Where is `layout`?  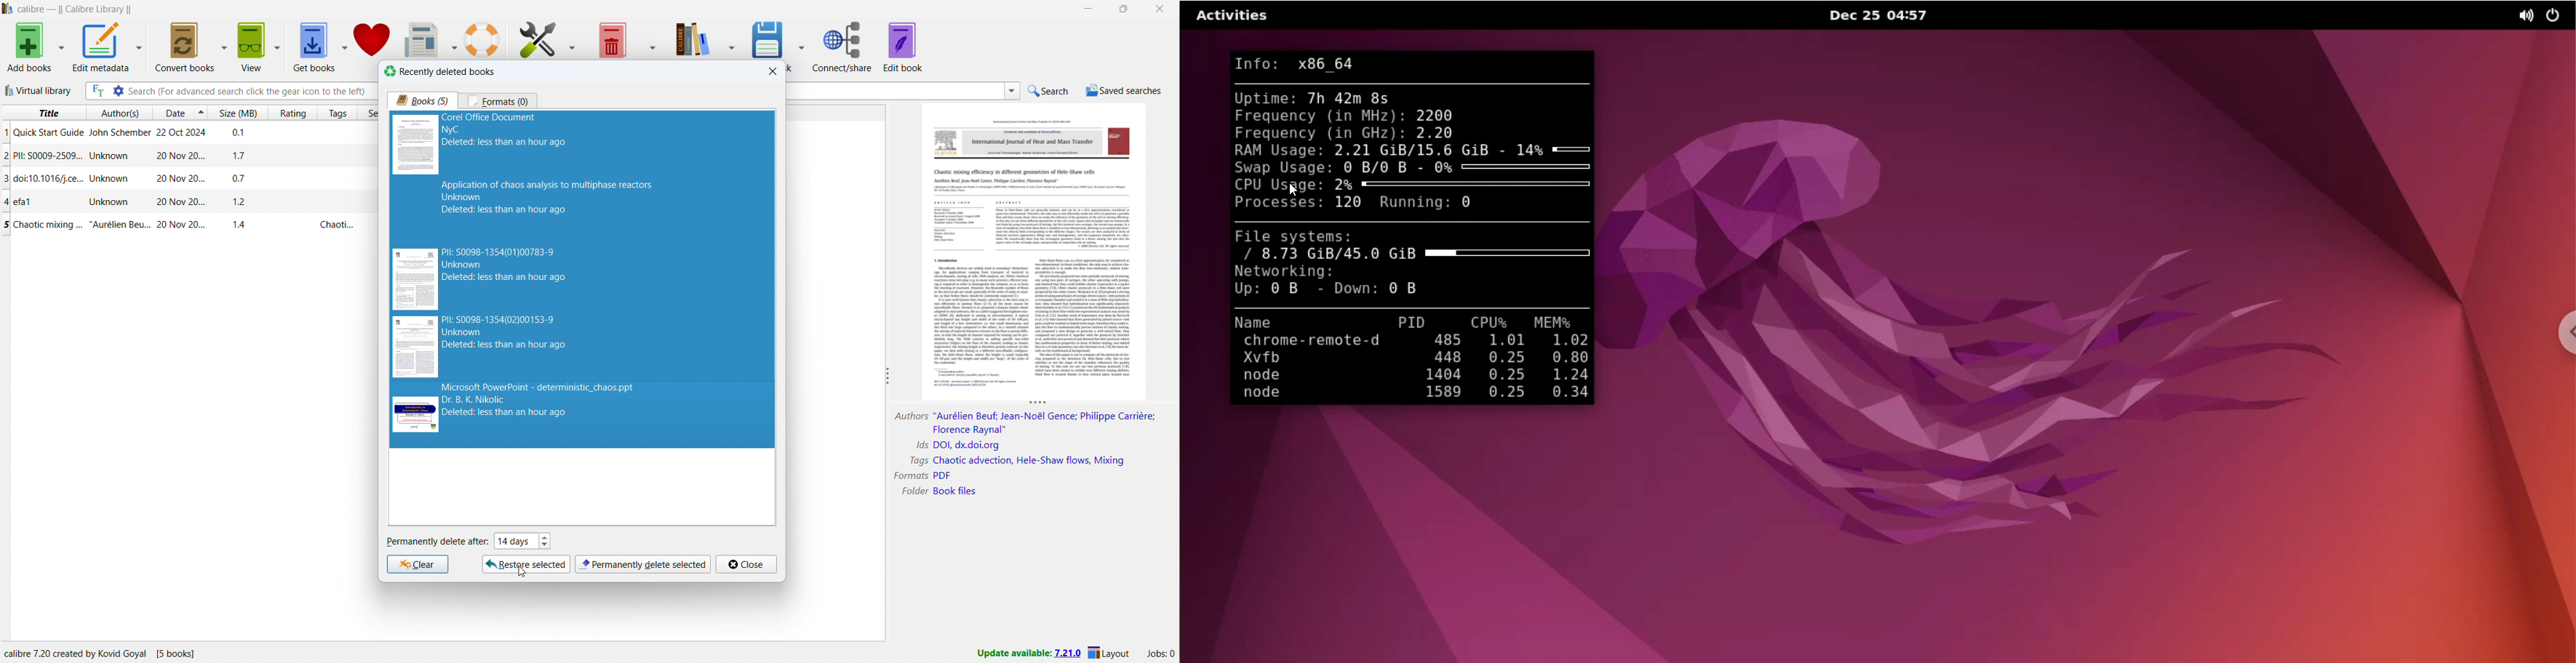 layout is located at coordinates (1111, 653).